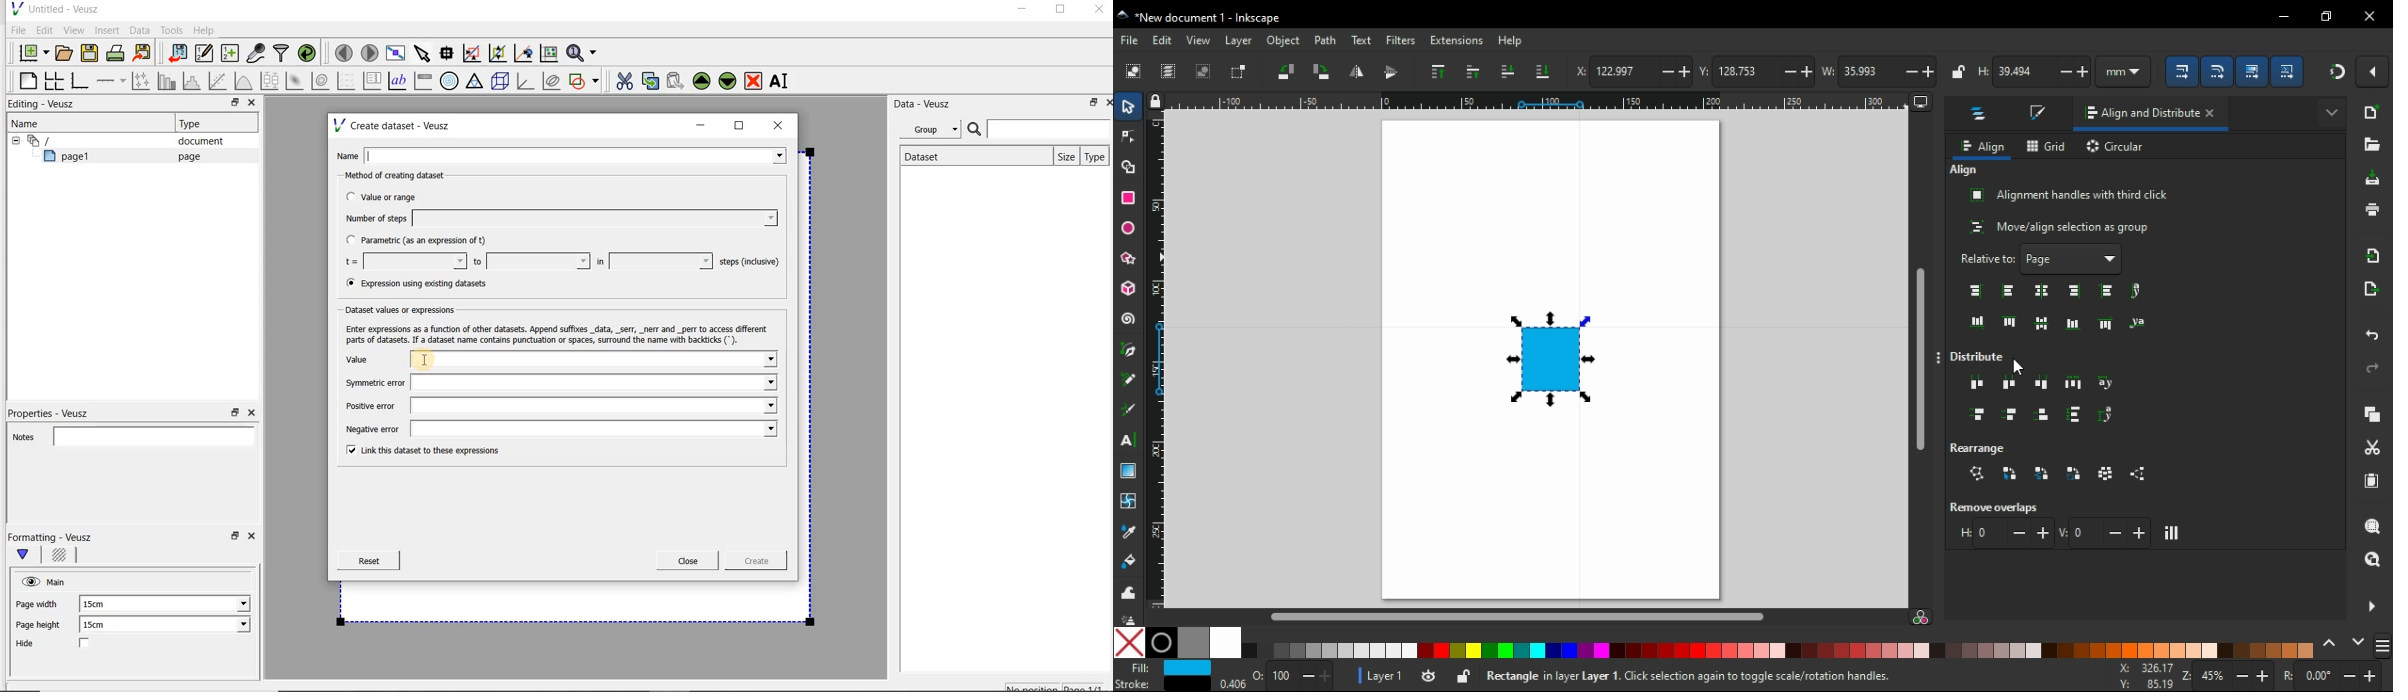 This screenshot has width=2408, height=700. Describe the element at coordinates (2109, 291) in the screenshot. I see `align left edge of objects to right edge of anchor` at that location.